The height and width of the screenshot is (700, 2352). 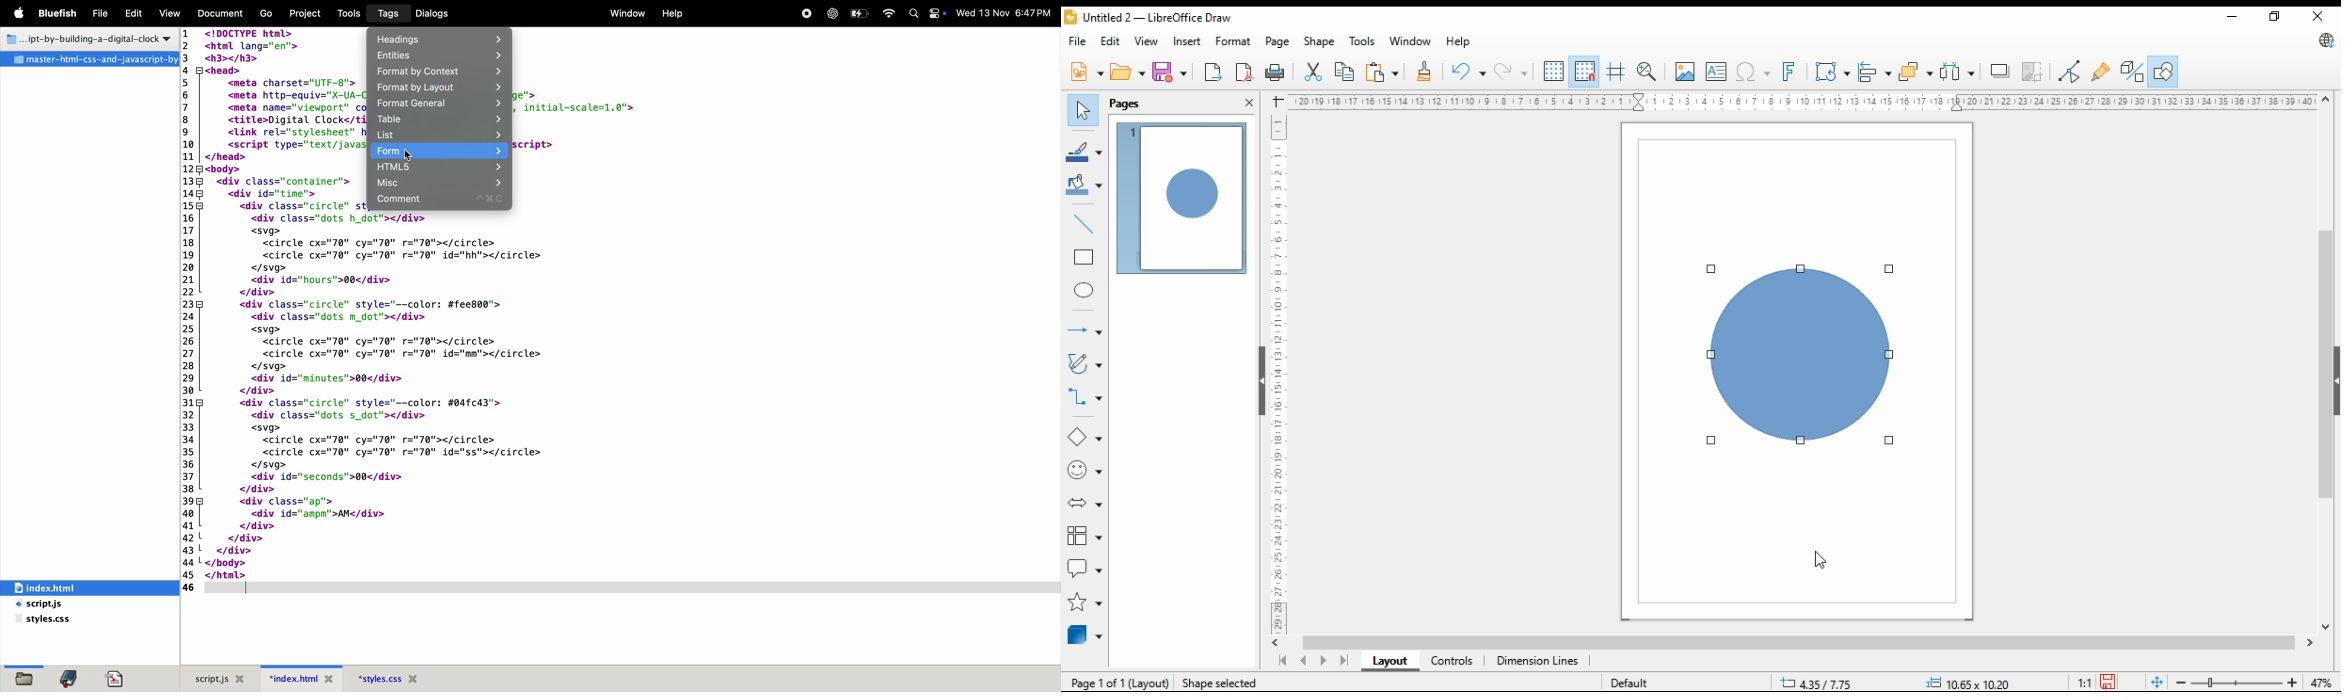 I want to click on format by layout, so click(x=439, y=88).